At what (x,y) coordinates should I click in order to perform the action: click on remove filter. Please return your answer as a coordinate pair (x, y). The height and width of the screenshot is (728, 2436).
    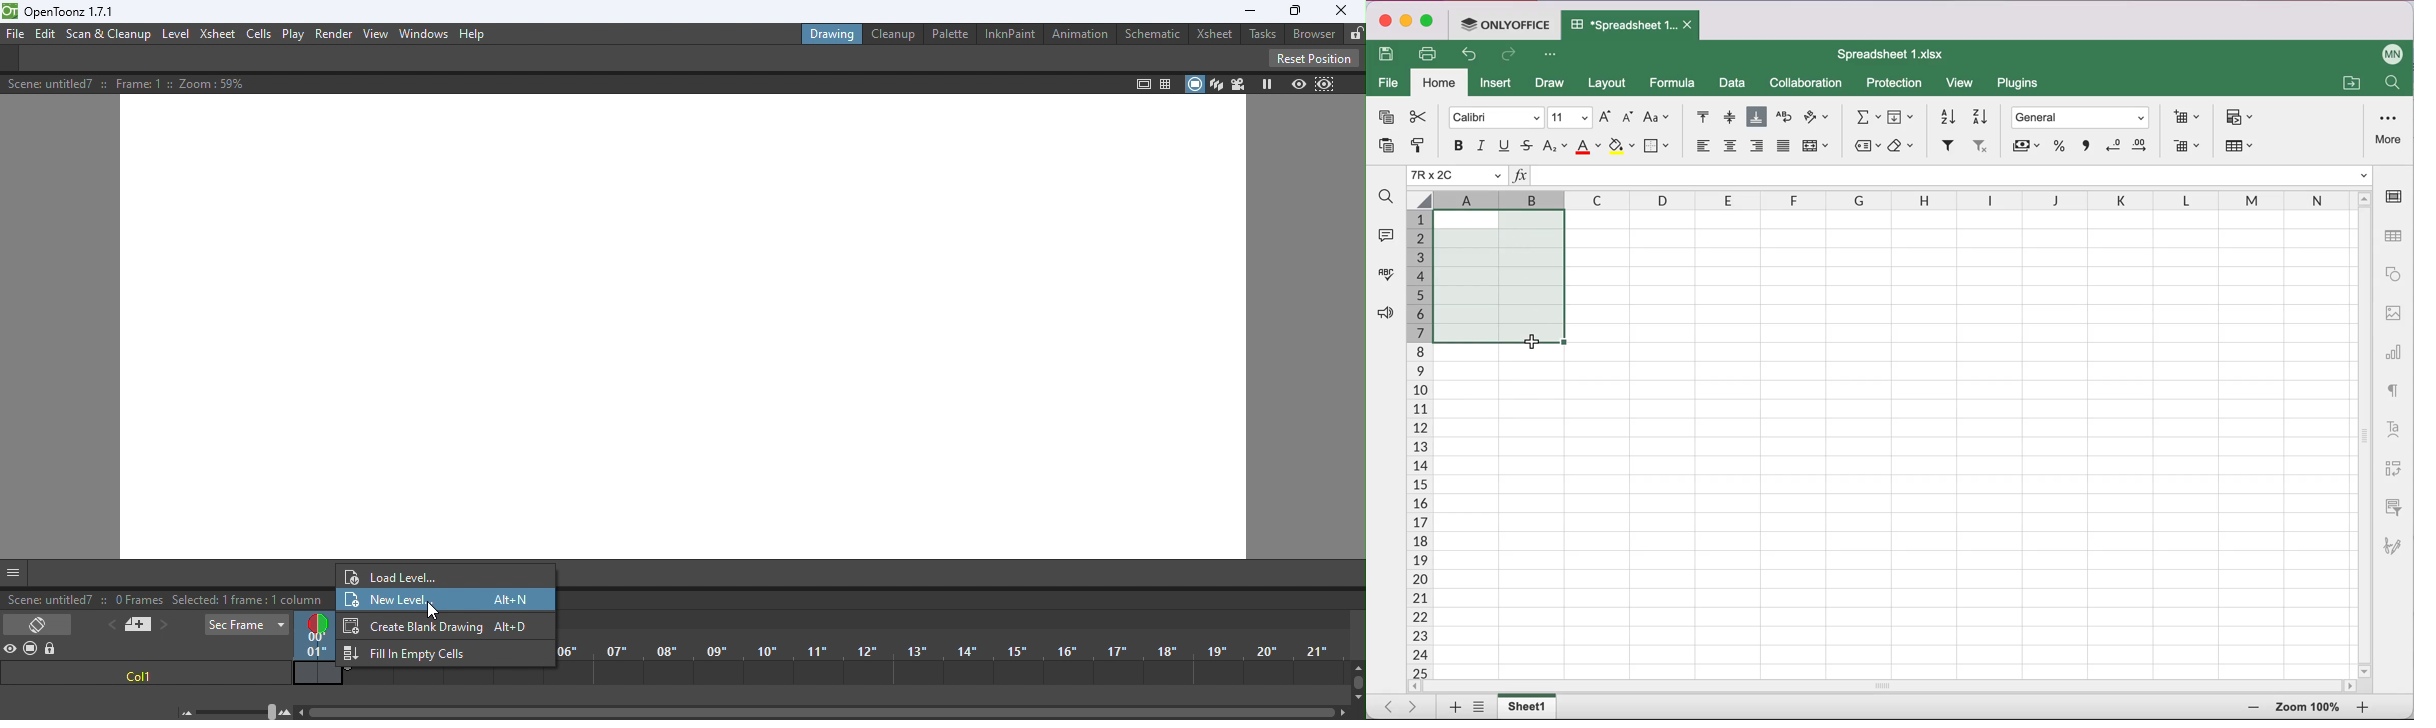
    Looking at the image, I should click on (1979, 149).